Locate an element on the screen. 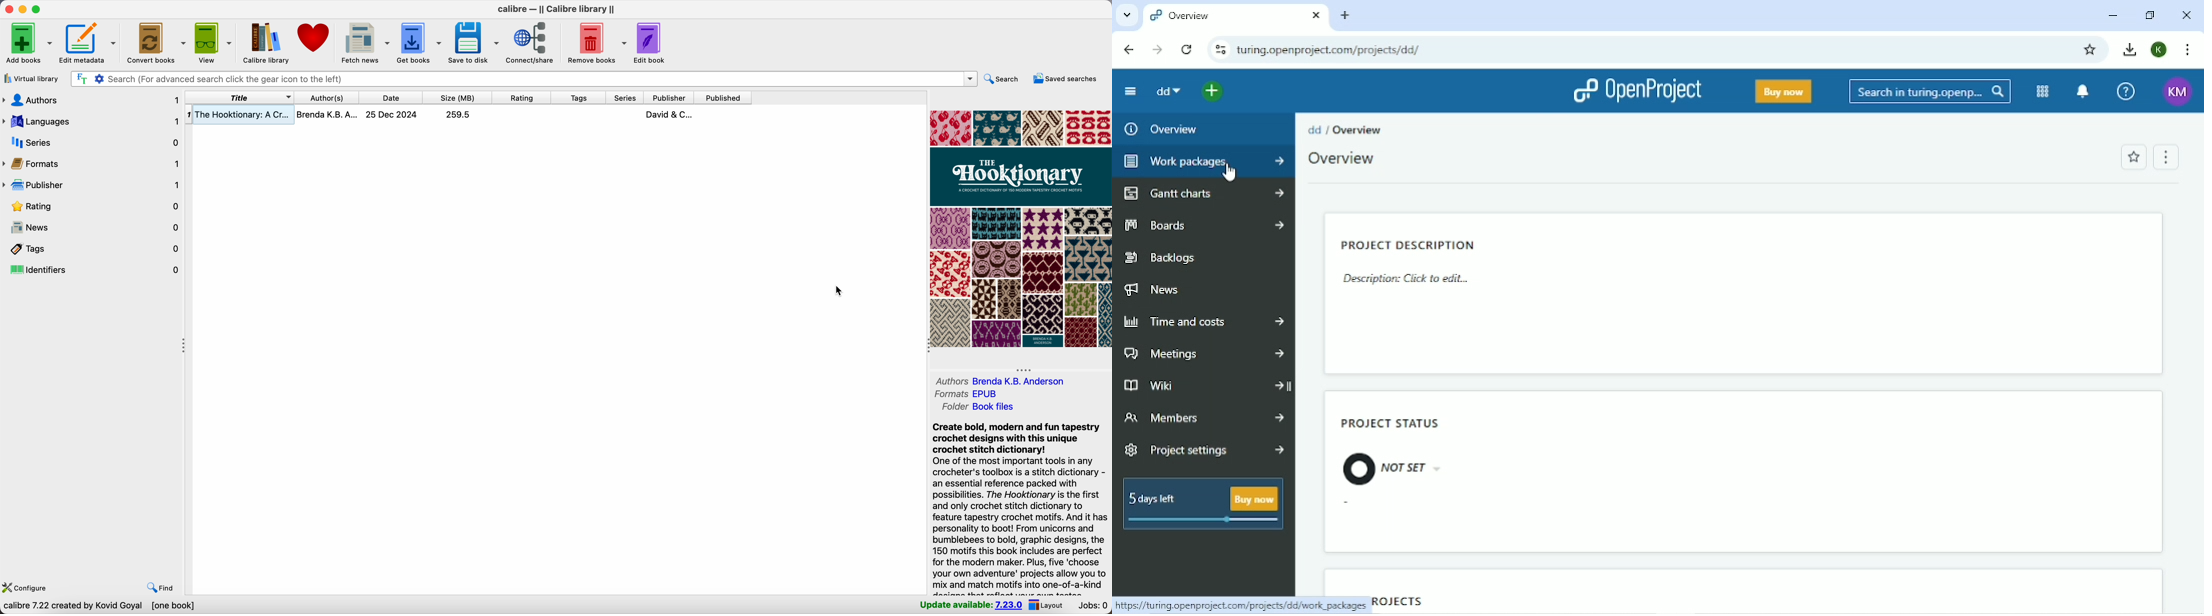  edit metadata is located at coordinates (88, 43).